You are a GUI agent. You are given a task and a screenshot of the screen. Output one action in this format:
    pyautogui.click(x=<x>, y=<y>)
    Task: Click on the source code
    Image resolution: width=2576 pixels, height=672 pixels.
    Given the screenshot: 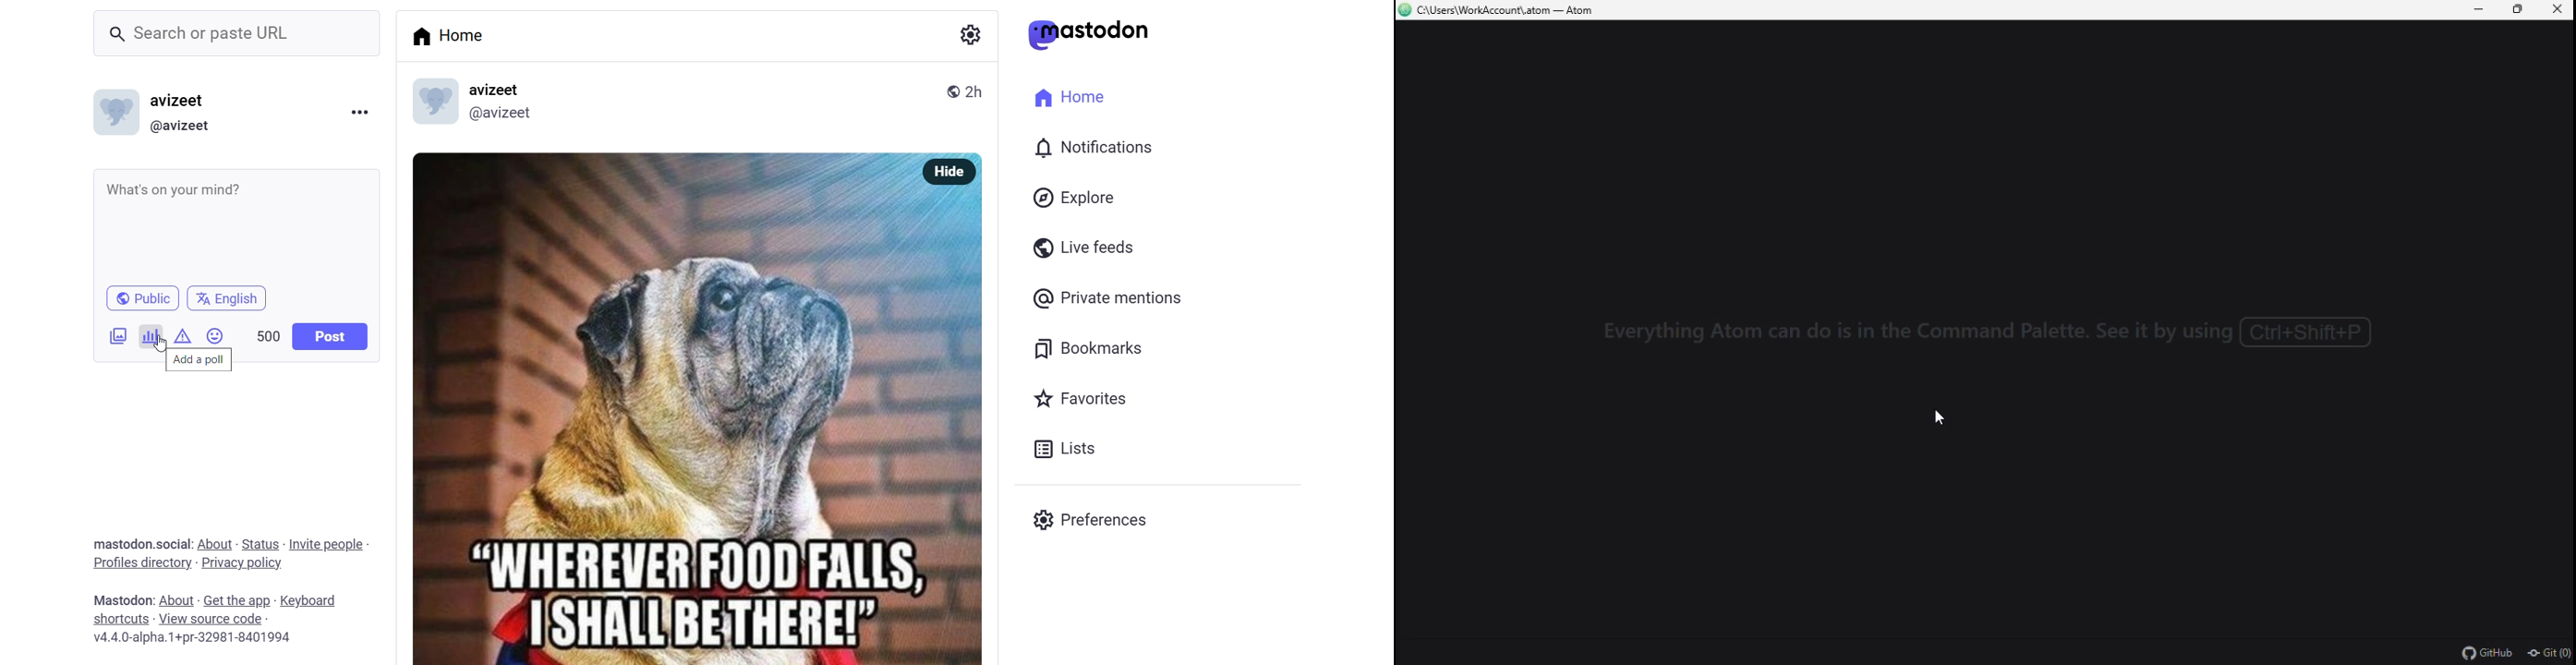 What is the action you would take?
    pyautogui.click(x=213, y=619)
    